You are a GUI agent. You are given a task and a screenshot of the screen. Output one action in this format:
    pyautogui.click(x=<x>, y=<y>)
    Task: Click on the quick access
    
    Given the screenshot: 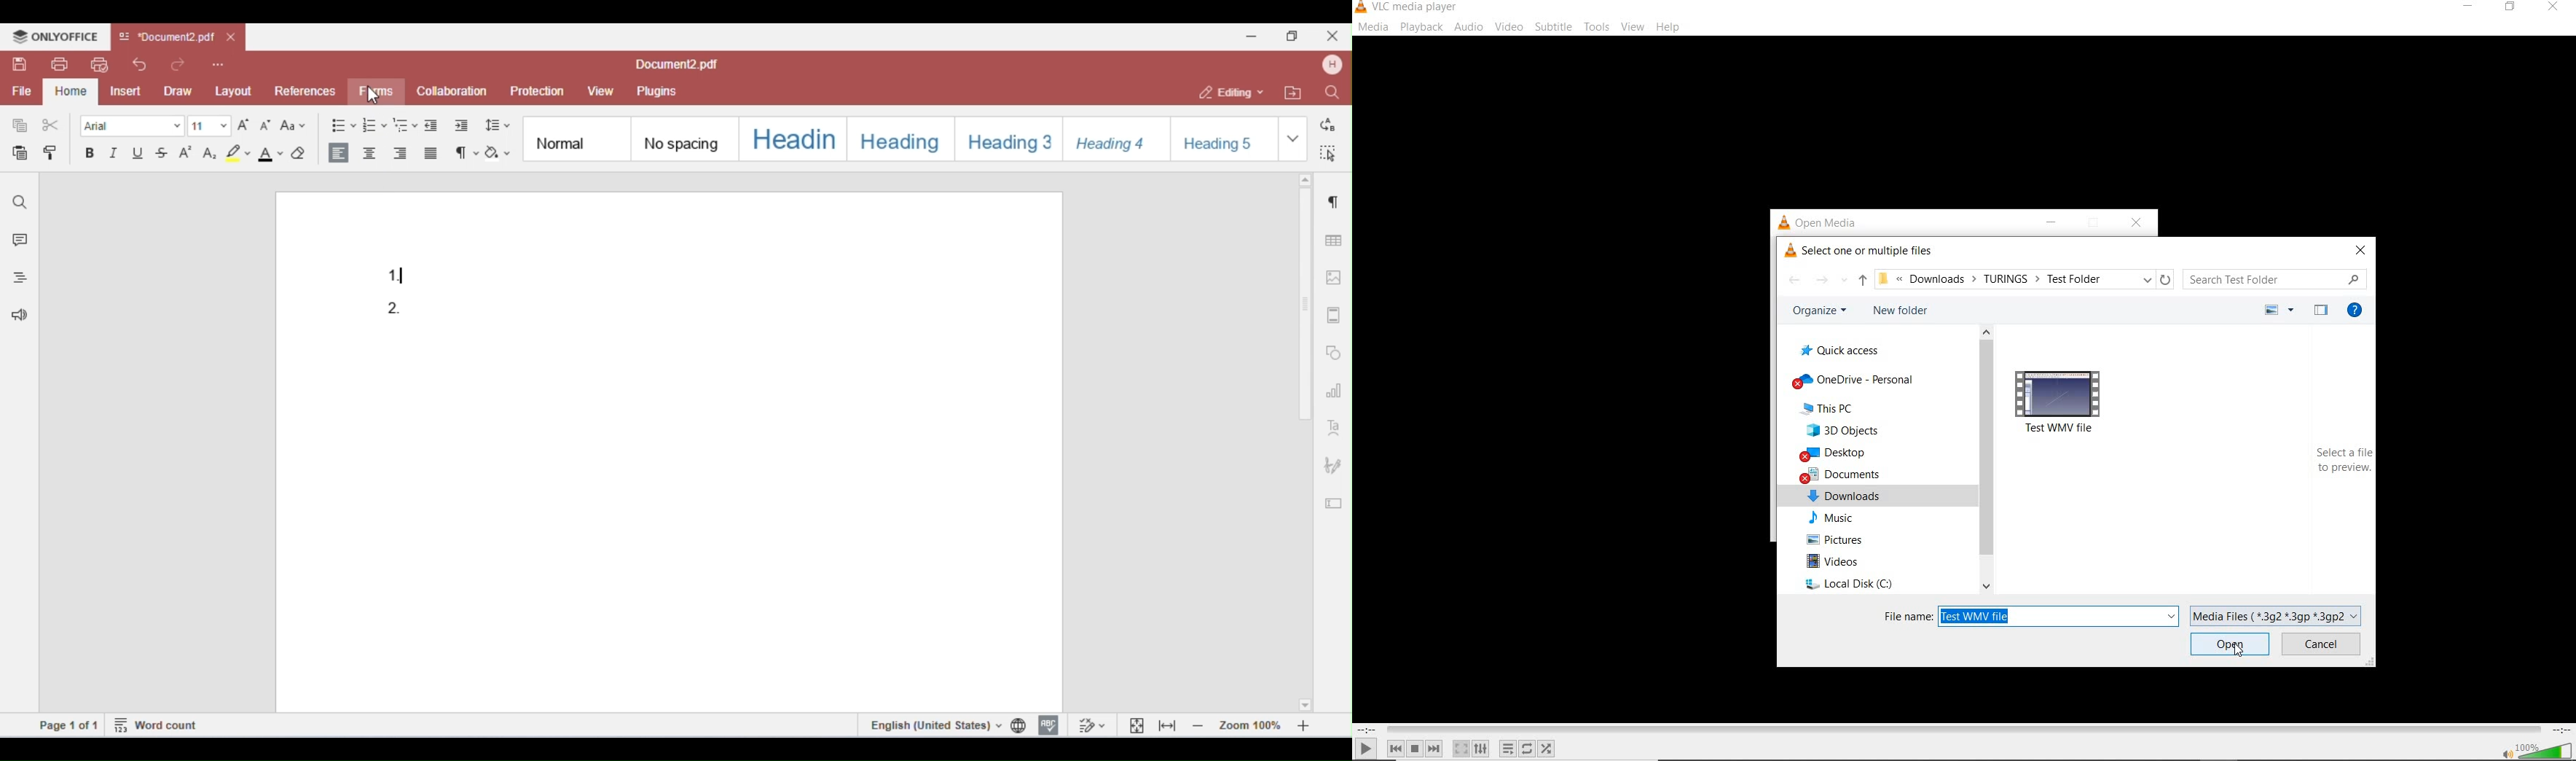 What is the action you would take?
    pyautogui.click(x=1837, y=349)
    